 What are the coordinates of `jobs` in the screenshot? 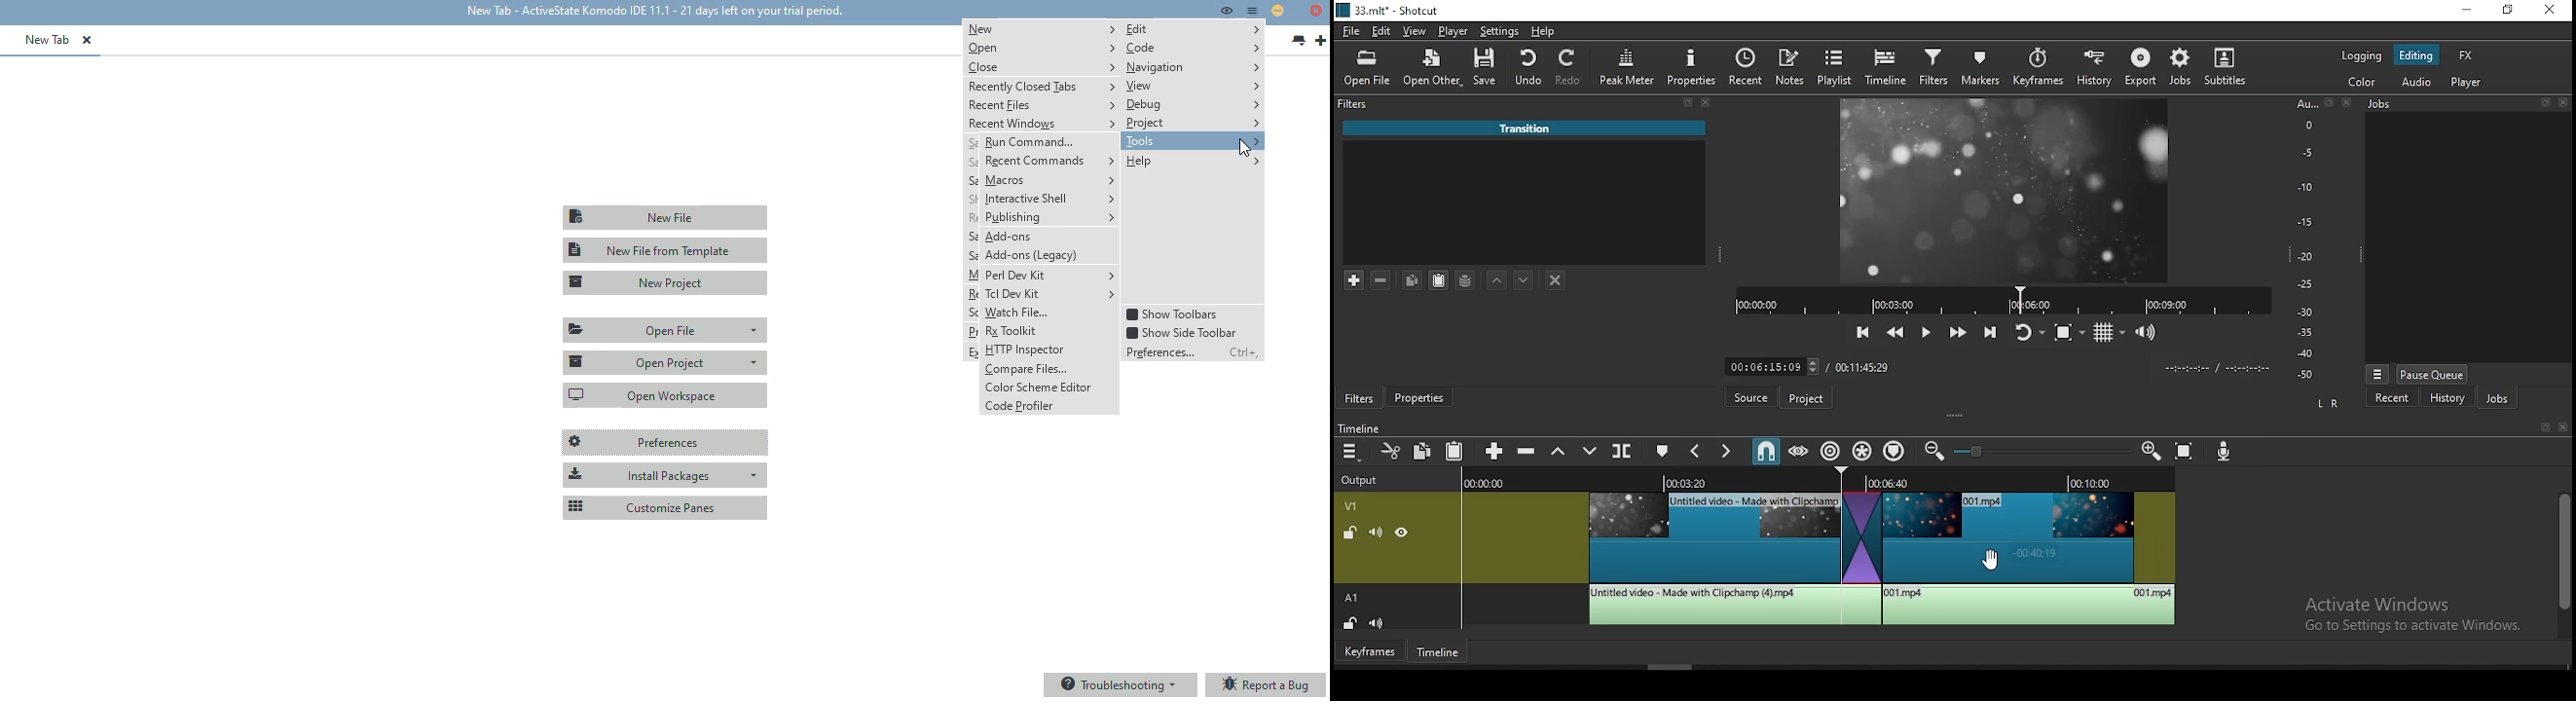 It's located at (2185, 66).